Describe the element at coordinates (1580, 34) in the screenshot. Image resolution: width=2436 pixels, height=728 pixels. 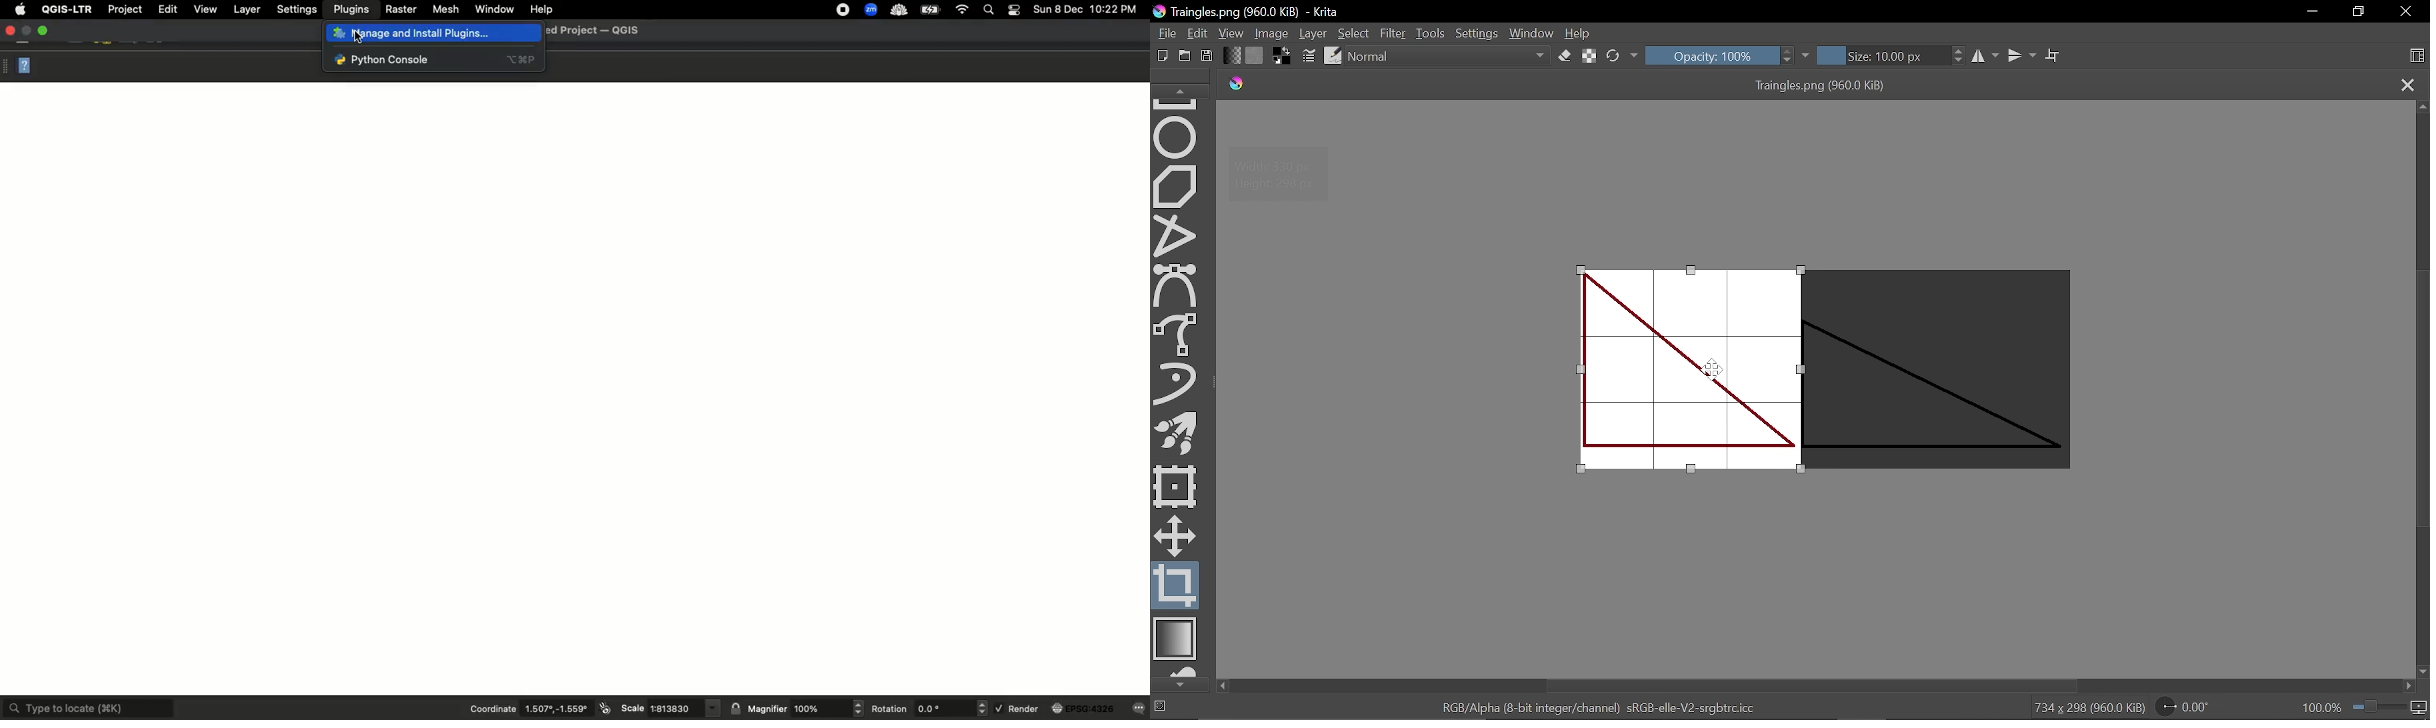
I see `Help` at that location.